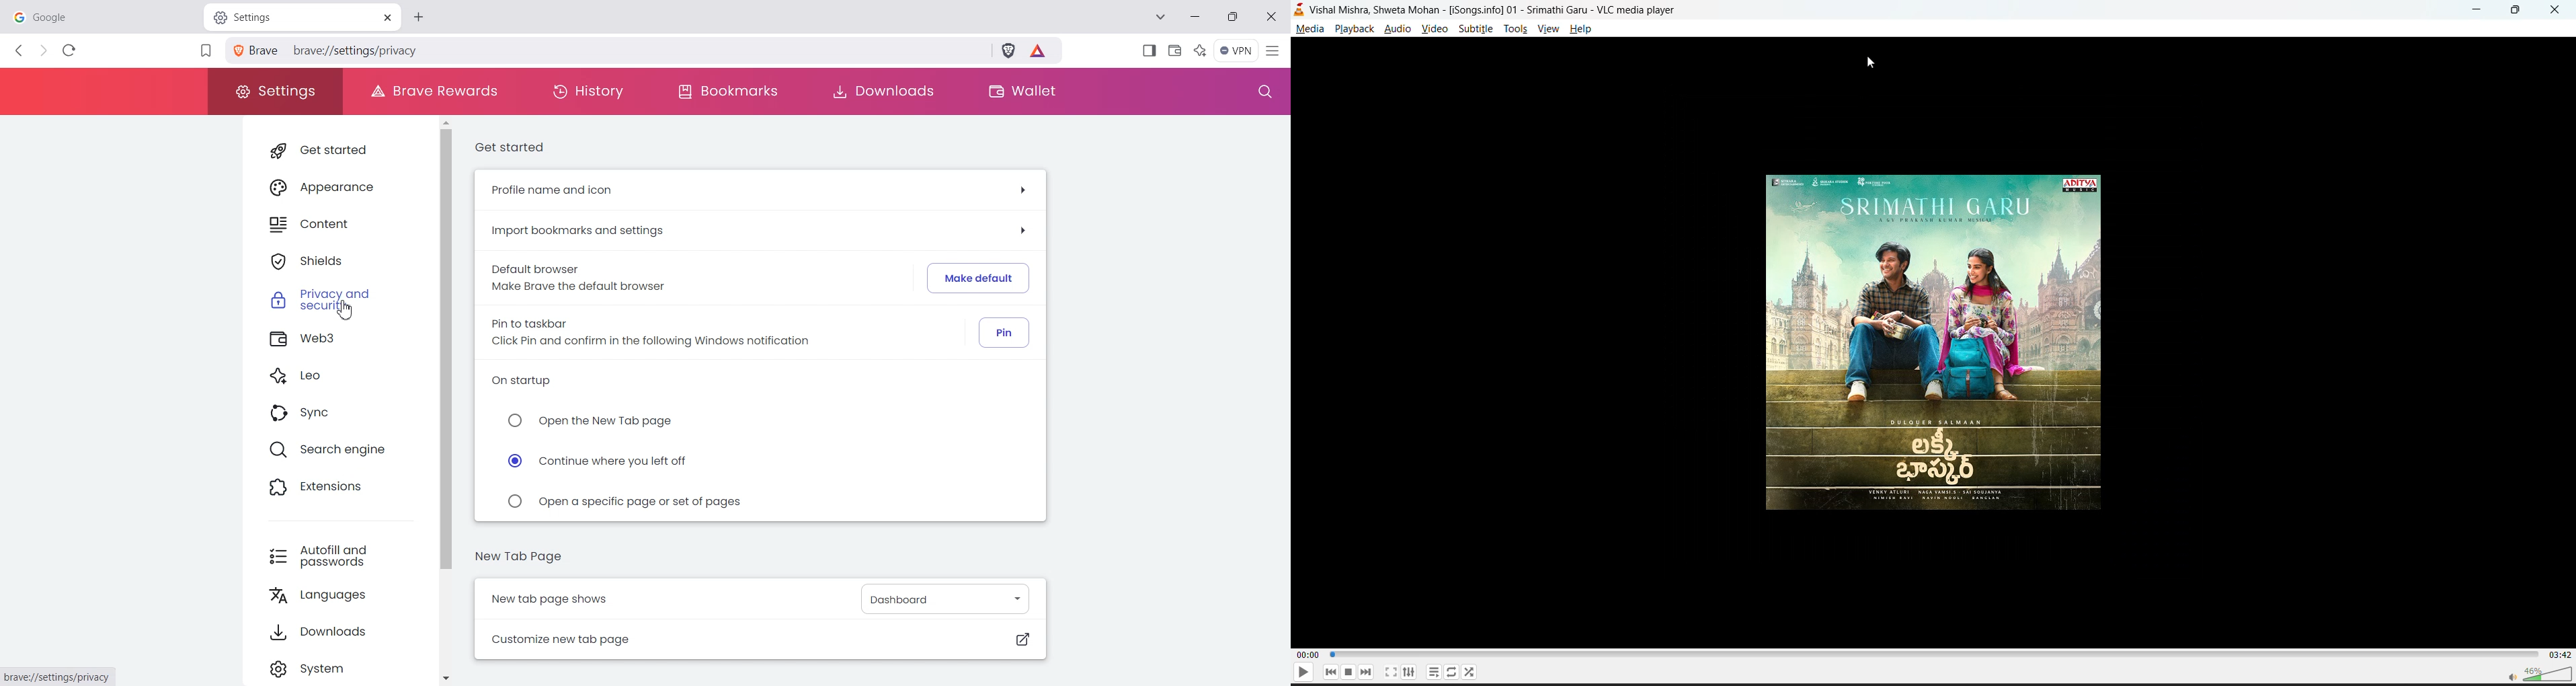 The image size is (2576, 700). What do you see at coordinates (1389, 672) in the screenshot?
I see `fullscreen` at bounding box center [1389, 672].